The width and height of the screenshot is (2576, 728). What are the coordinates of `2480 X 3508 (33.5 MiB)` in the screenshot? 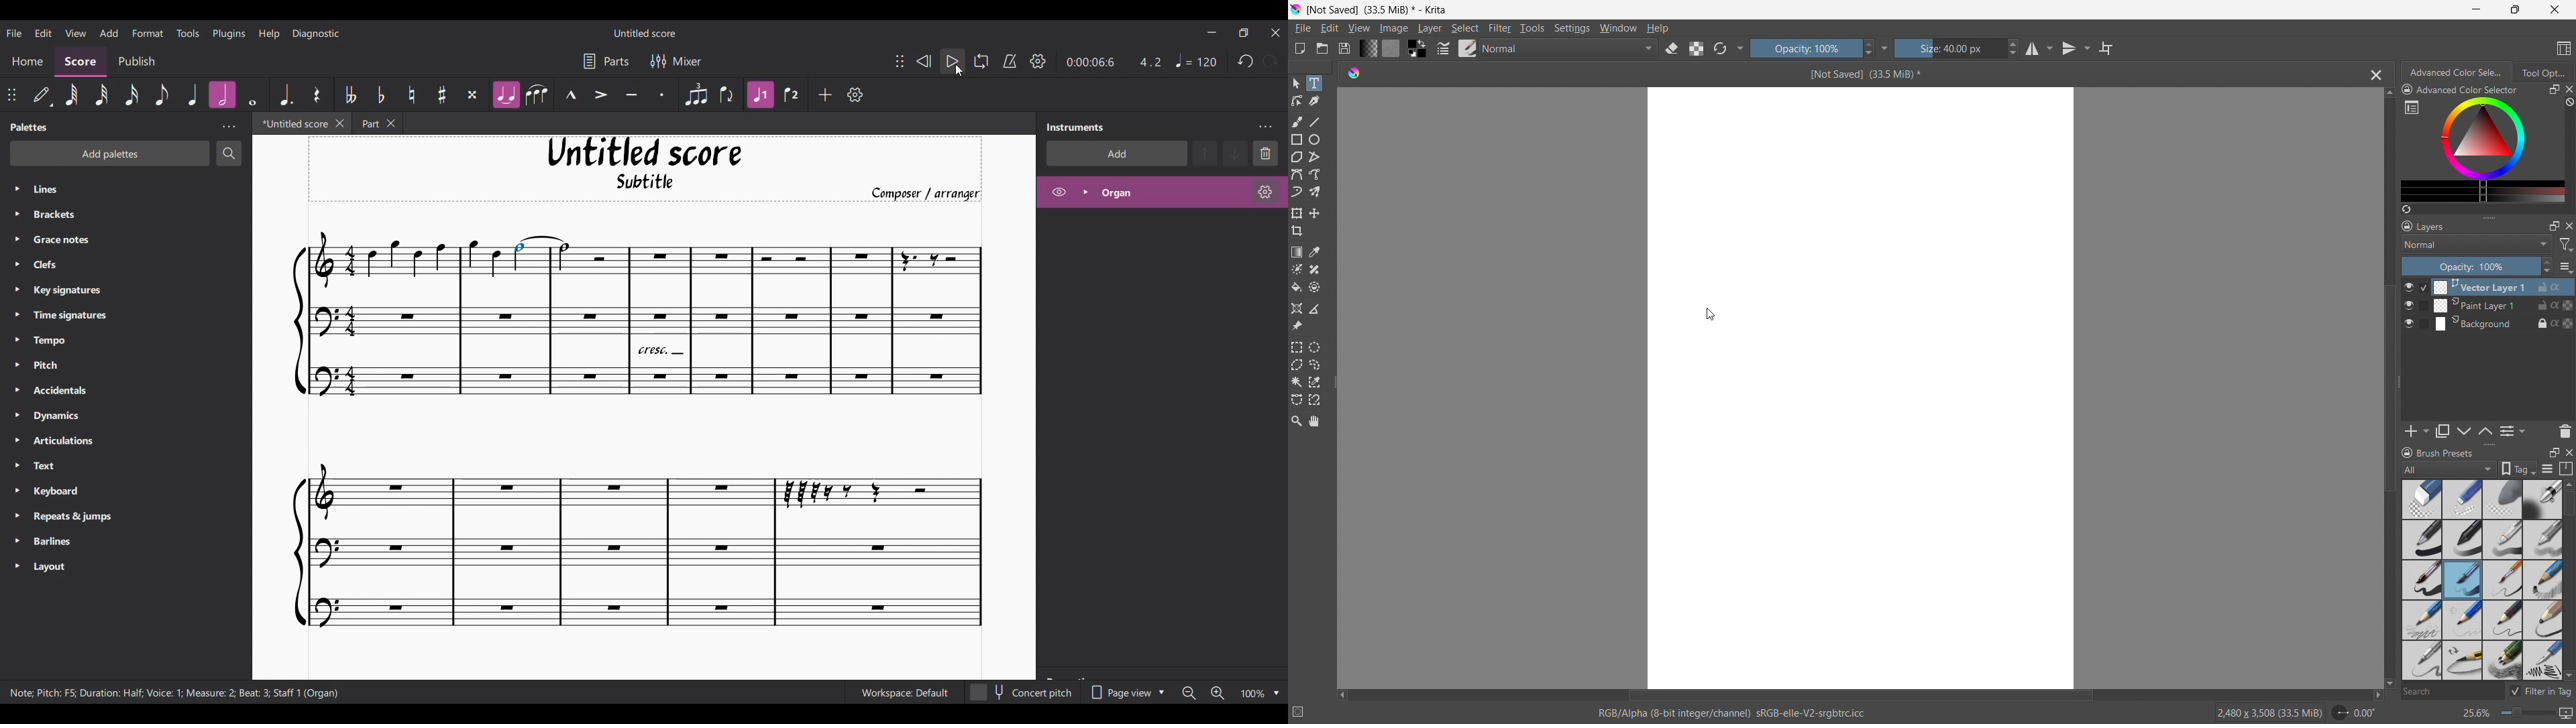 It's located at (2269, 712).